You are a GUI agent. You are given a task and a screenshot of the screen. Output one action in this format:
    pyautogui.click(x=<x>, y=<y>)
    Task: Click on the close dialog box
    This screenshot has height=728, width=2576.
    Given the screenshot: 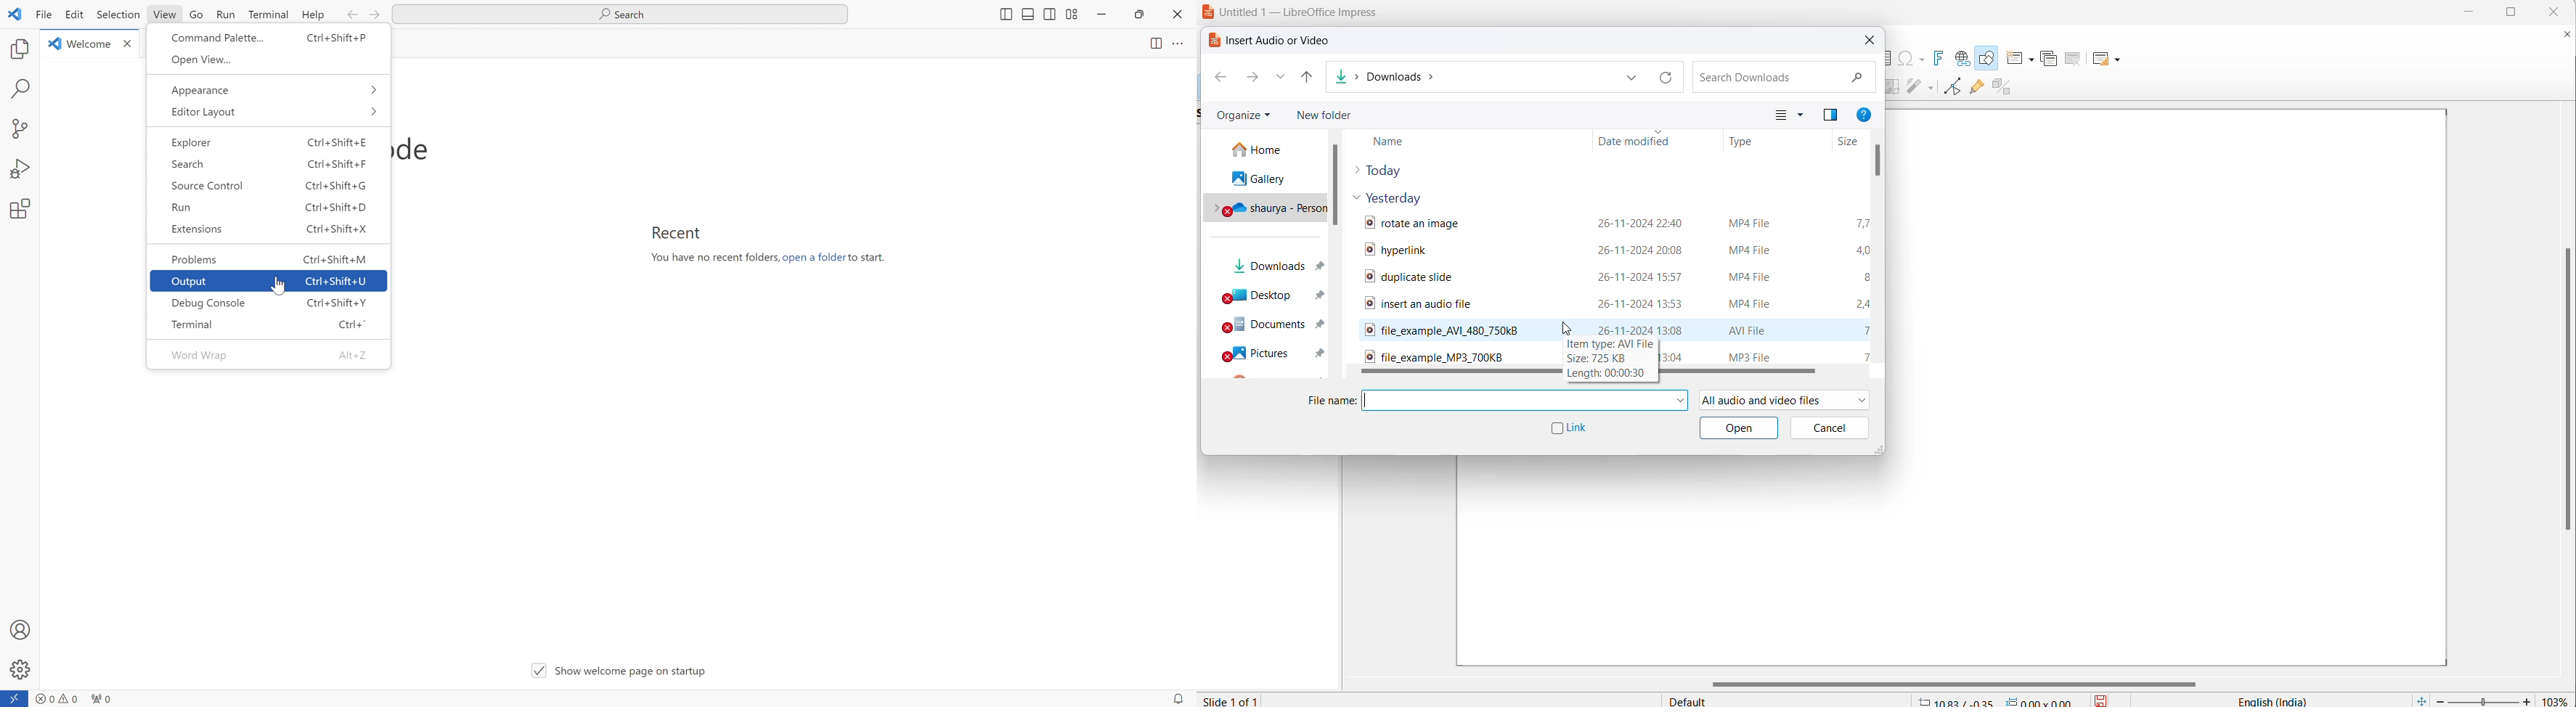 What is the action you would take?
    pyautogui.click(x=1869, y=41)
    